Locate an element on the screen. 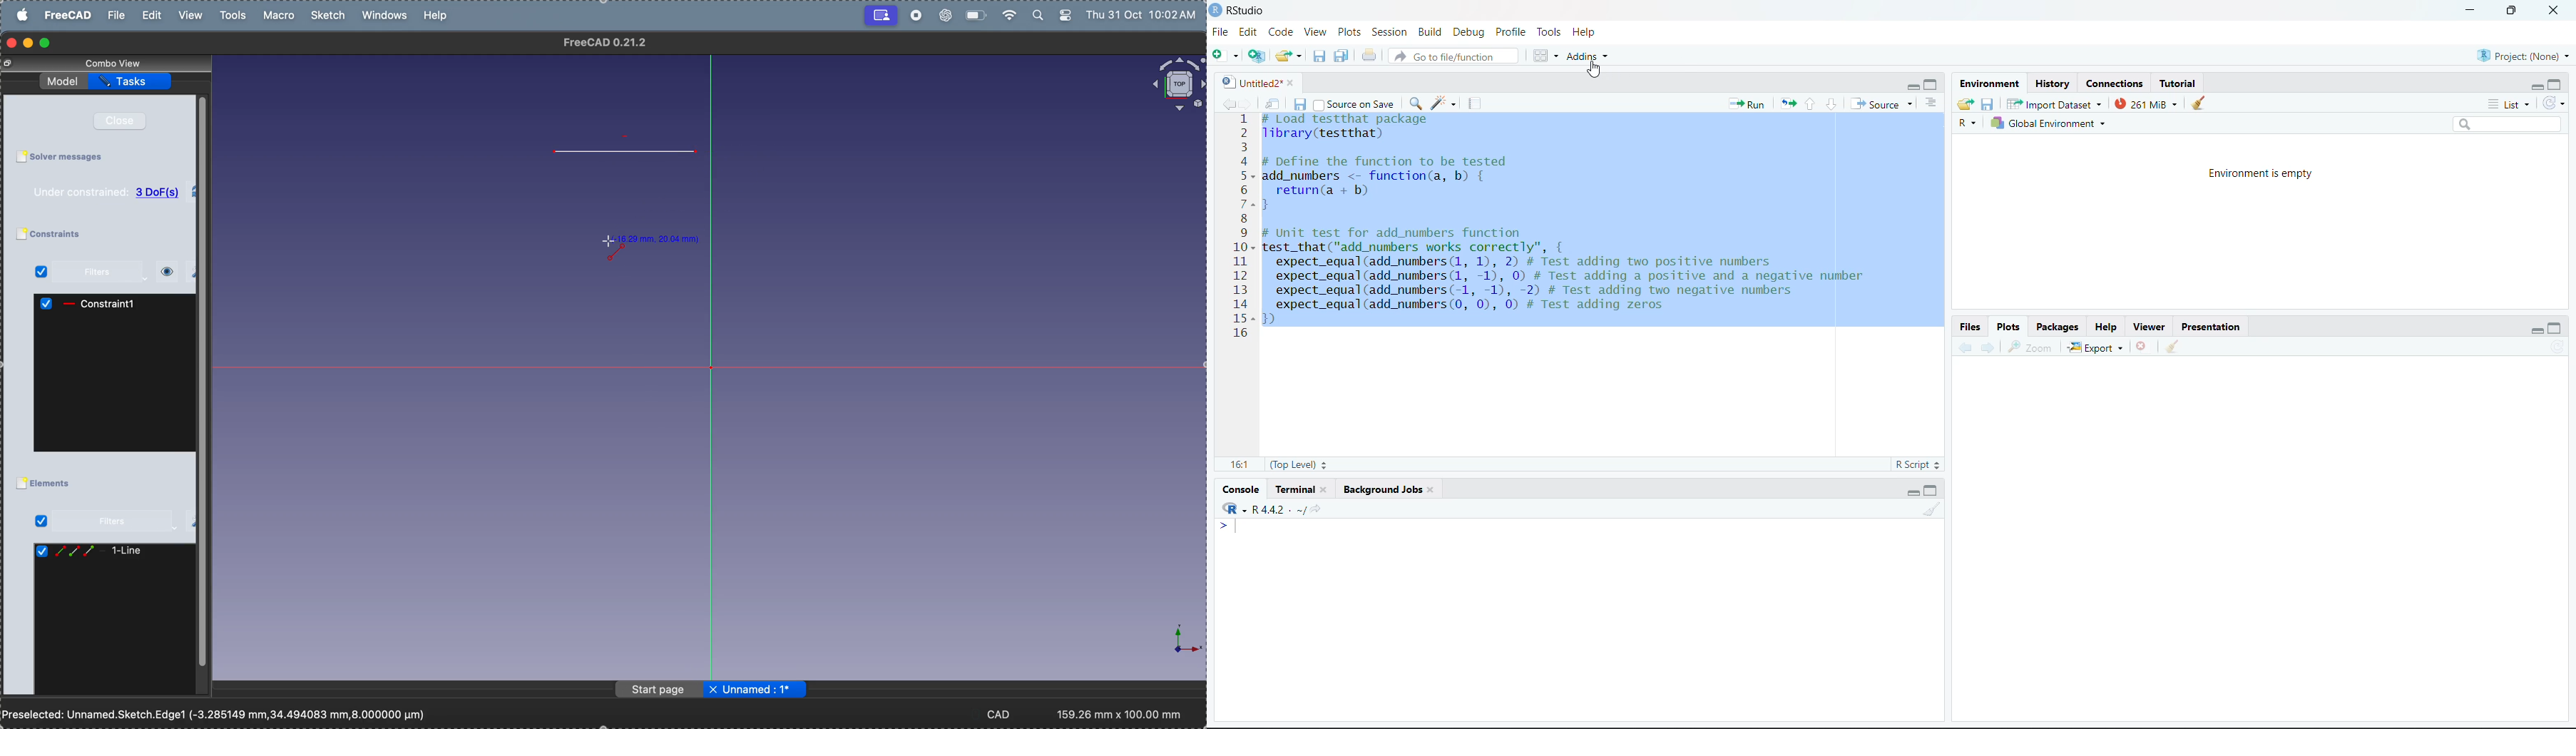 The height and width of the screenshot is (756, 2576). maximize is located at coordinates (2557, 327).